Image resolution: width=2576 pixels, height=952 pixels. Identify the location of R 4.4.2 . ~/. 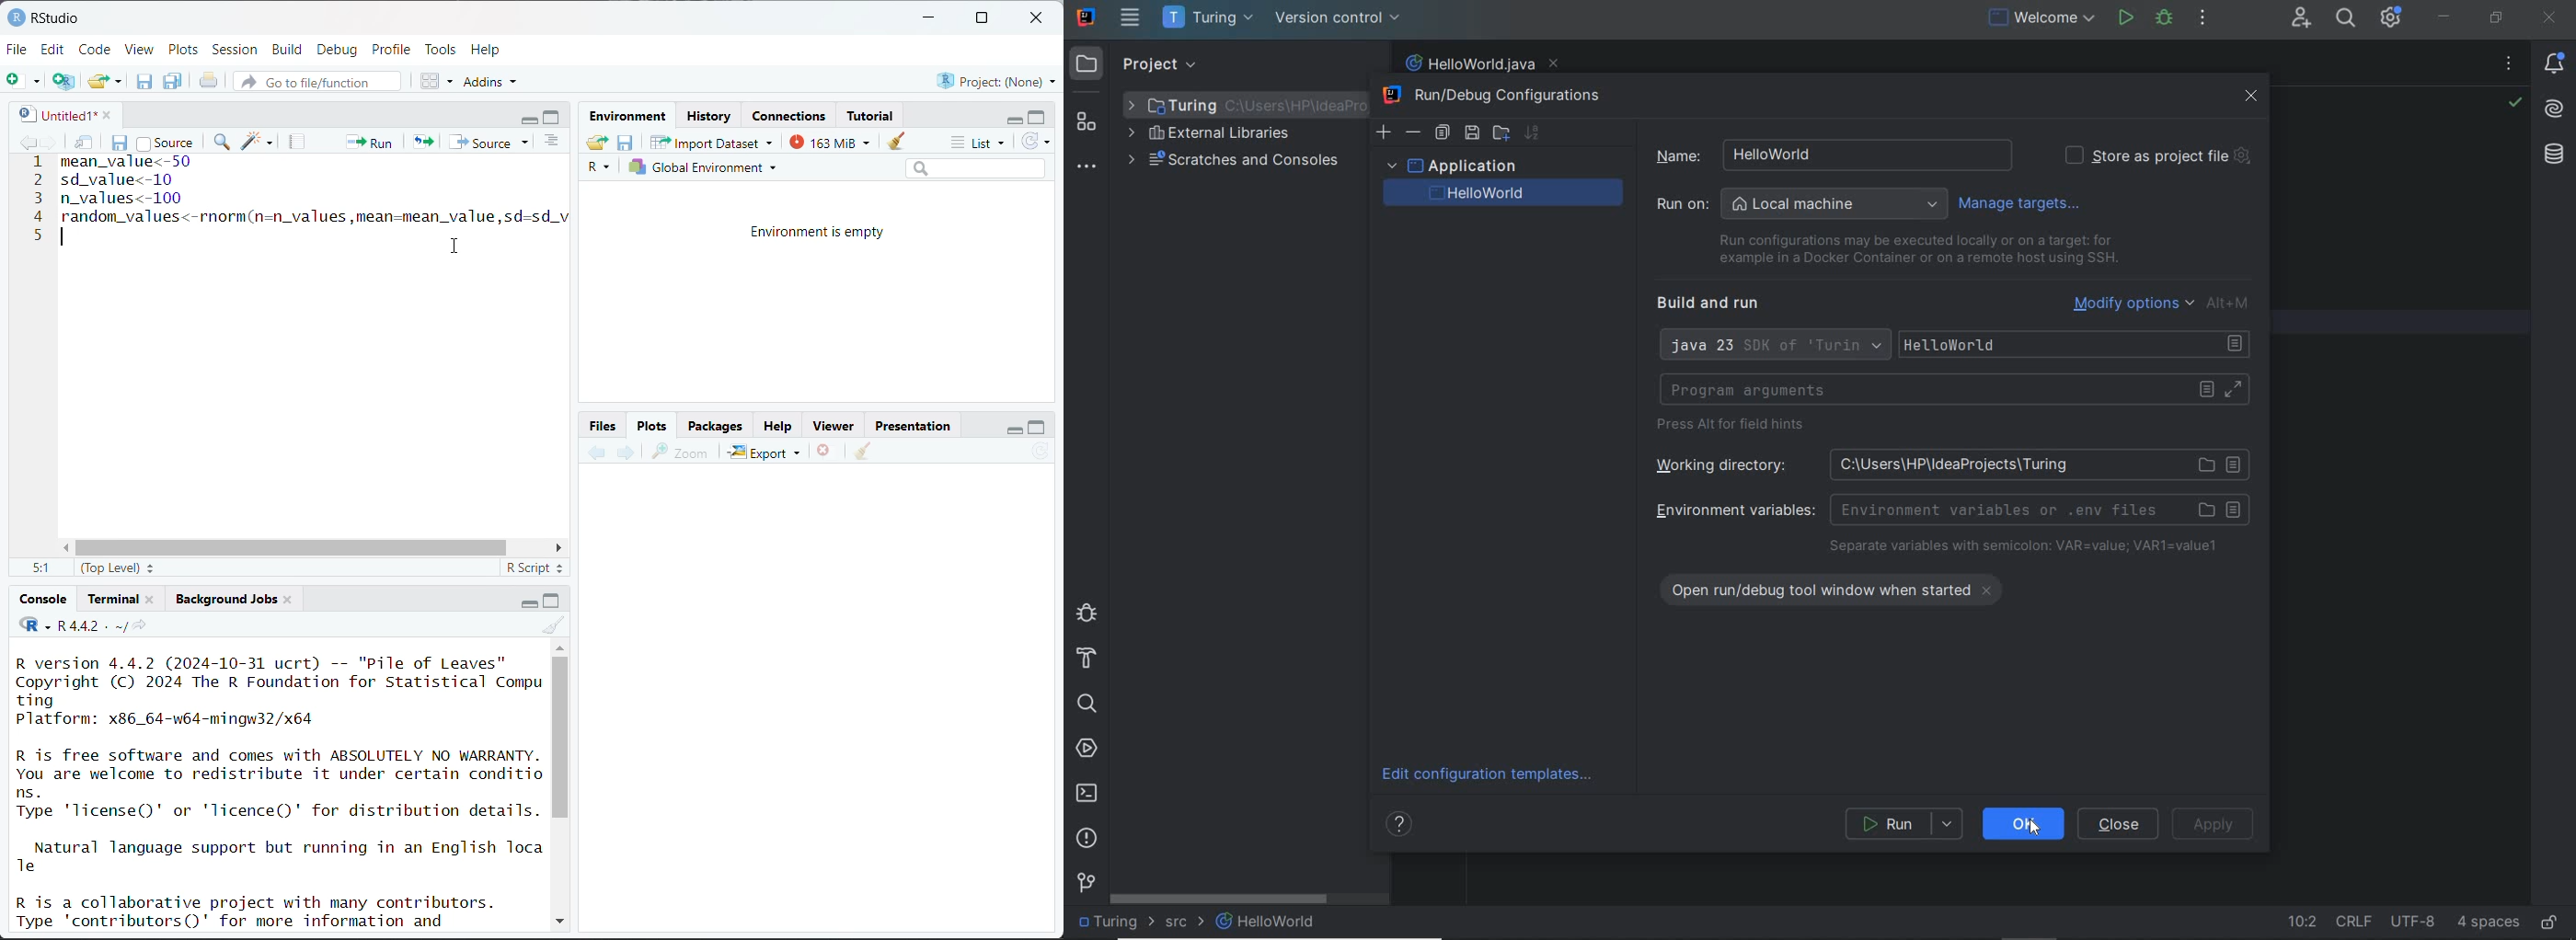
(91, 625).